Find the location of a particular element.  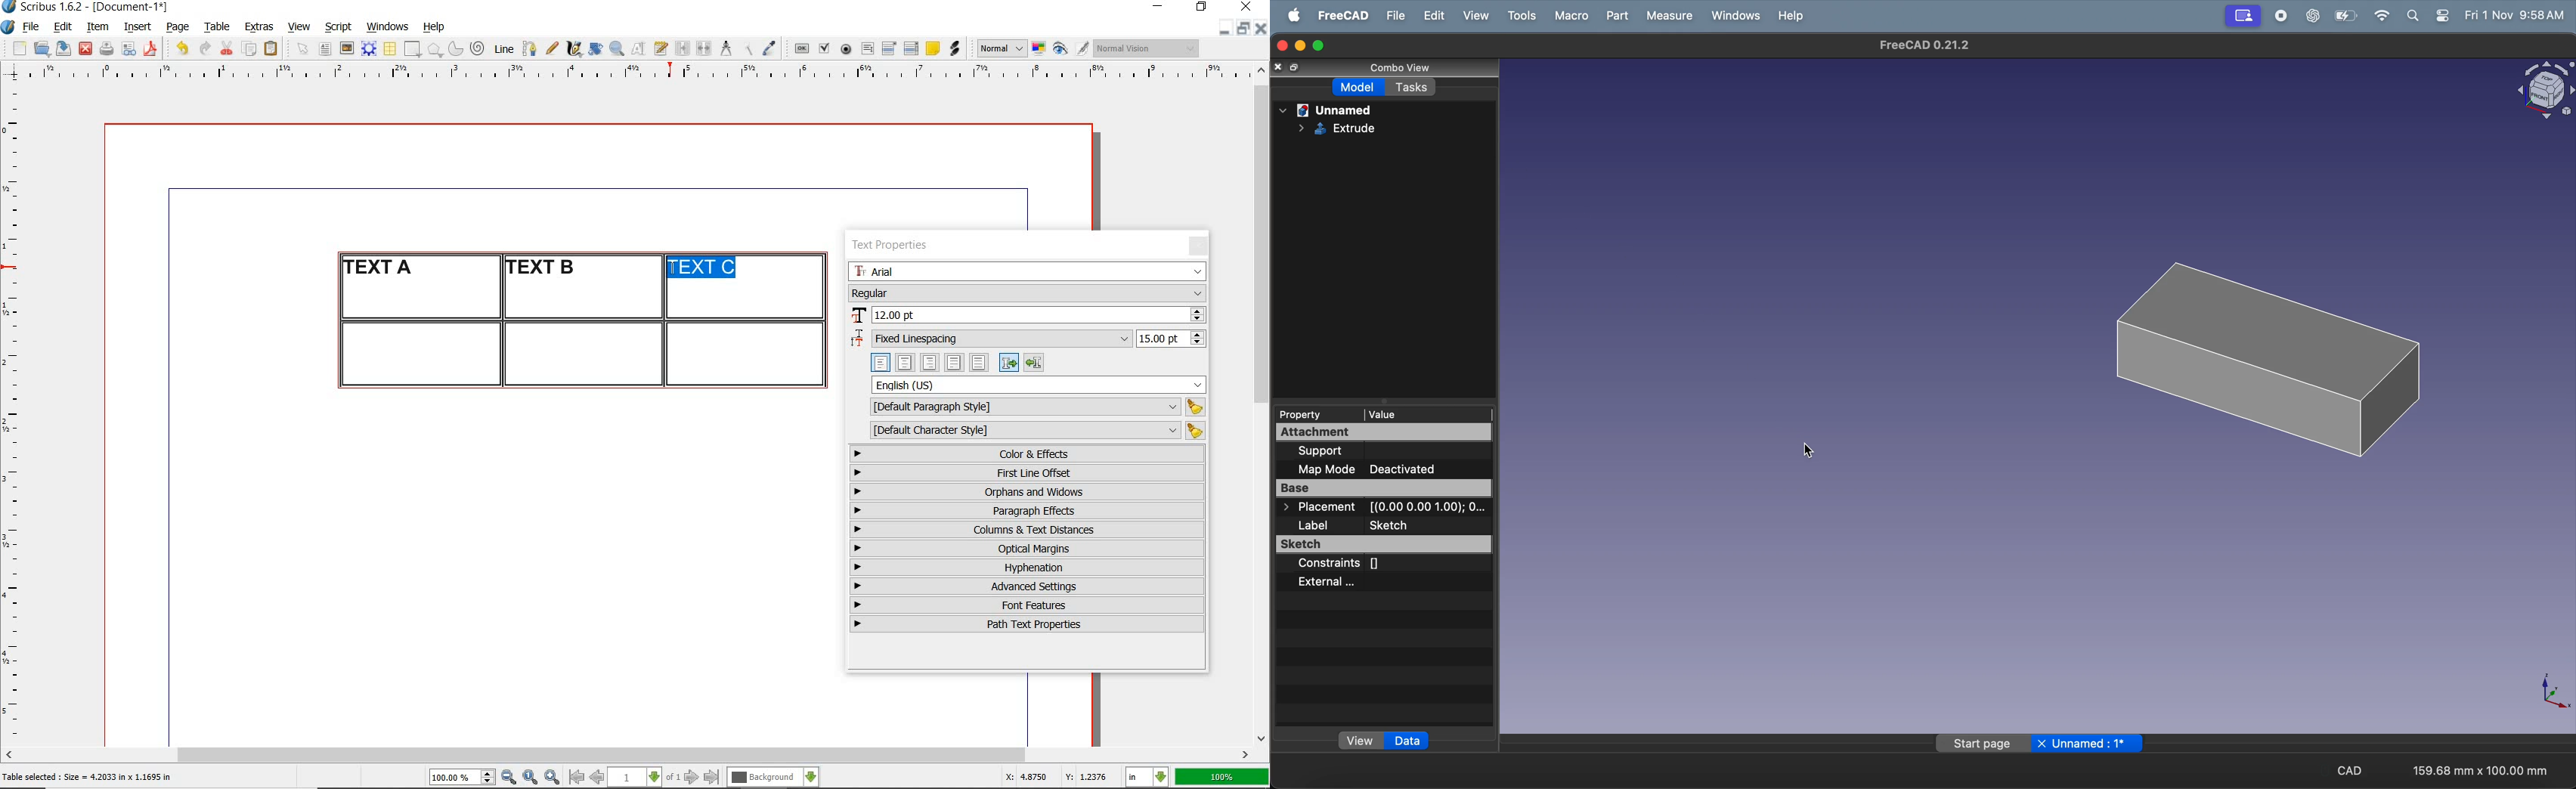

time and date is located at coordinates (2517, 15).